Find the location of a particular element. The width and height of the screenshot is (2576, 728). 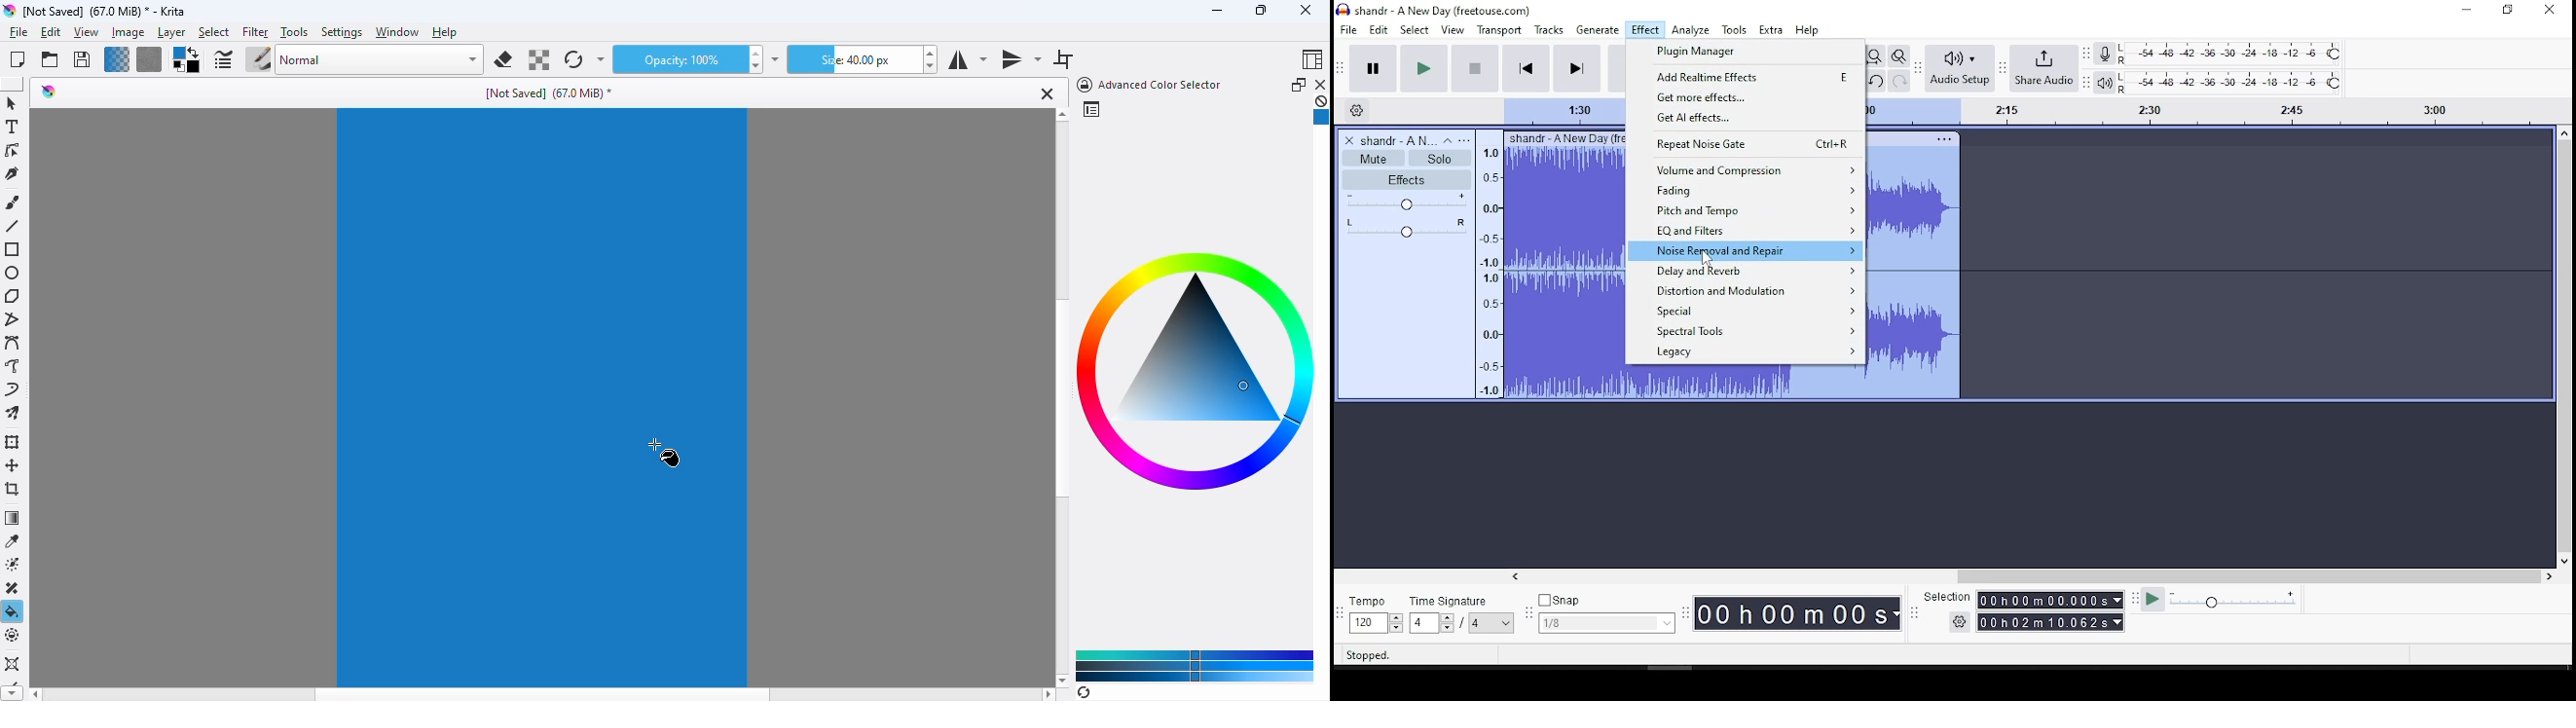

minimize is located at coordinates (1217, 11).